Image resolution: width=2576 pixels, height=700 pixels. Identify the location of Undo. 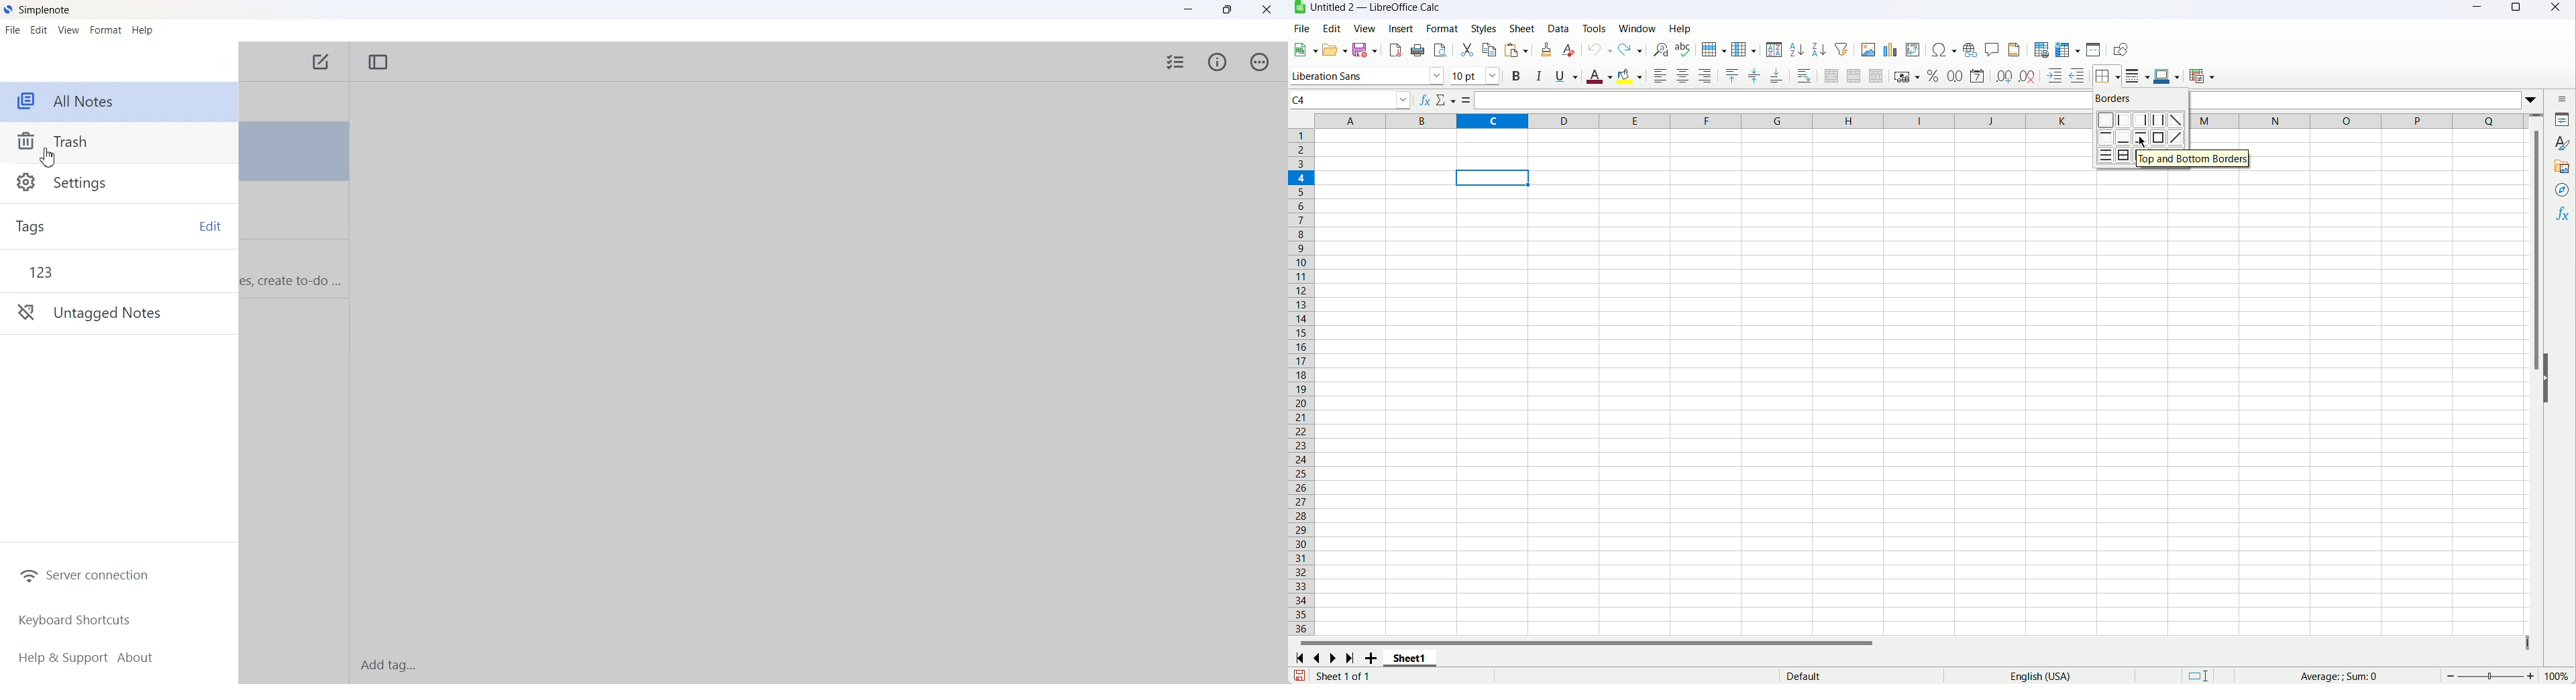
(1601, 48).